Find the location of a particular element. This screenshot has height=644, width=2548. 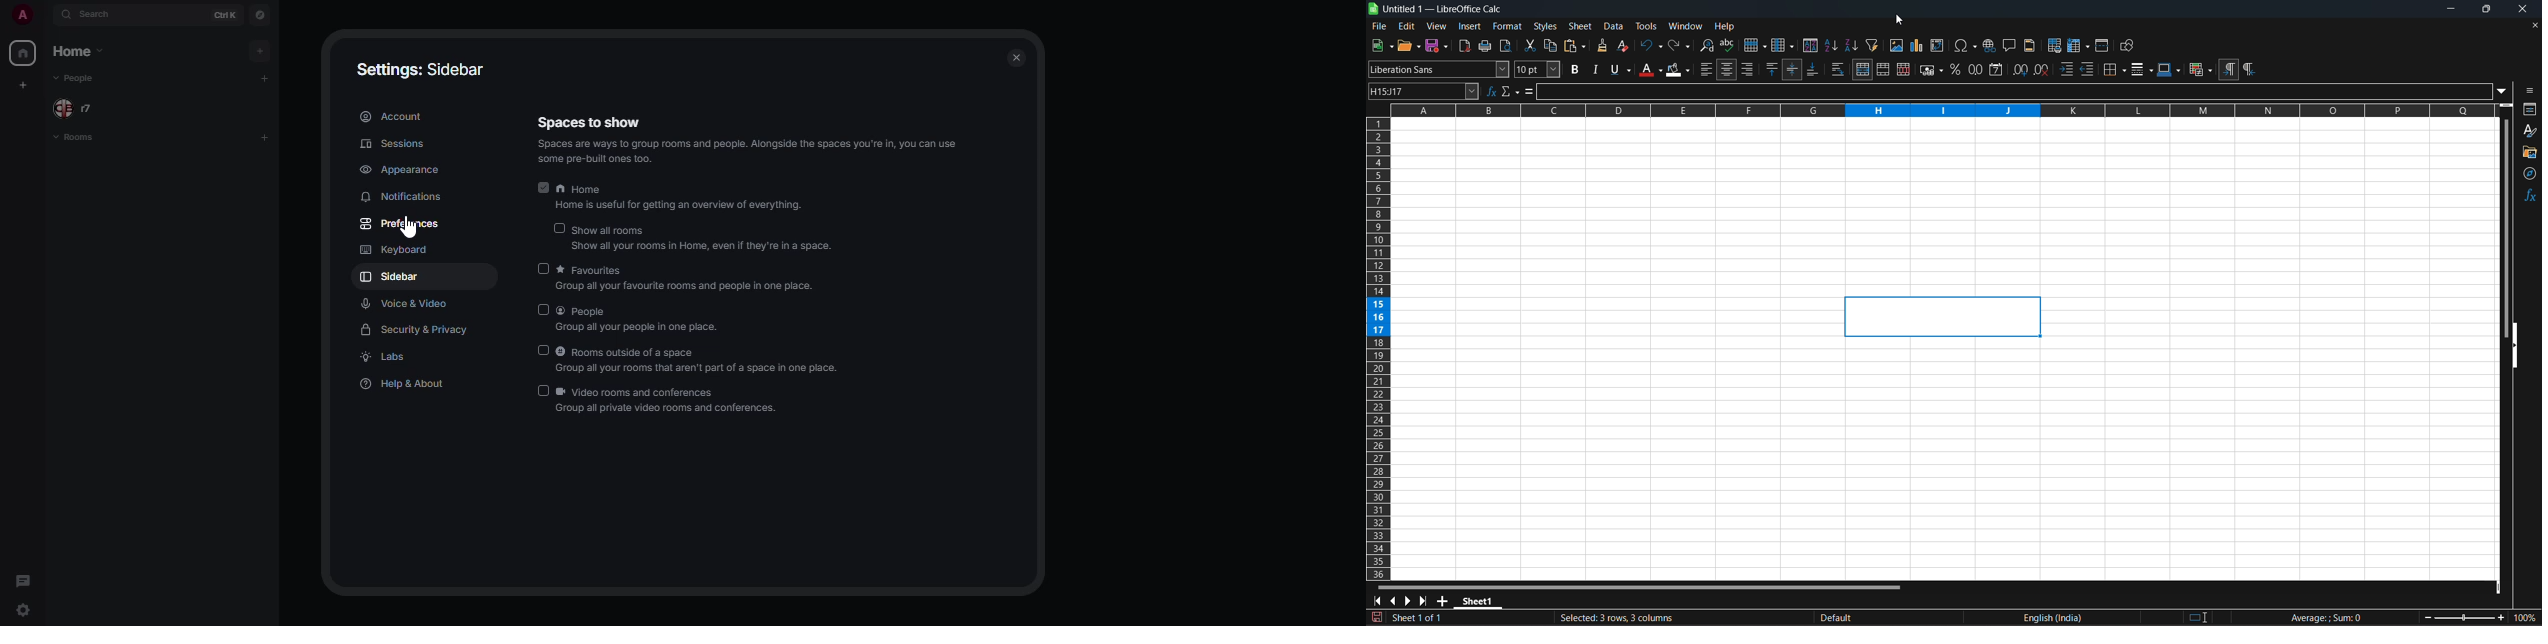

threads is located at coordinates (24, 579).